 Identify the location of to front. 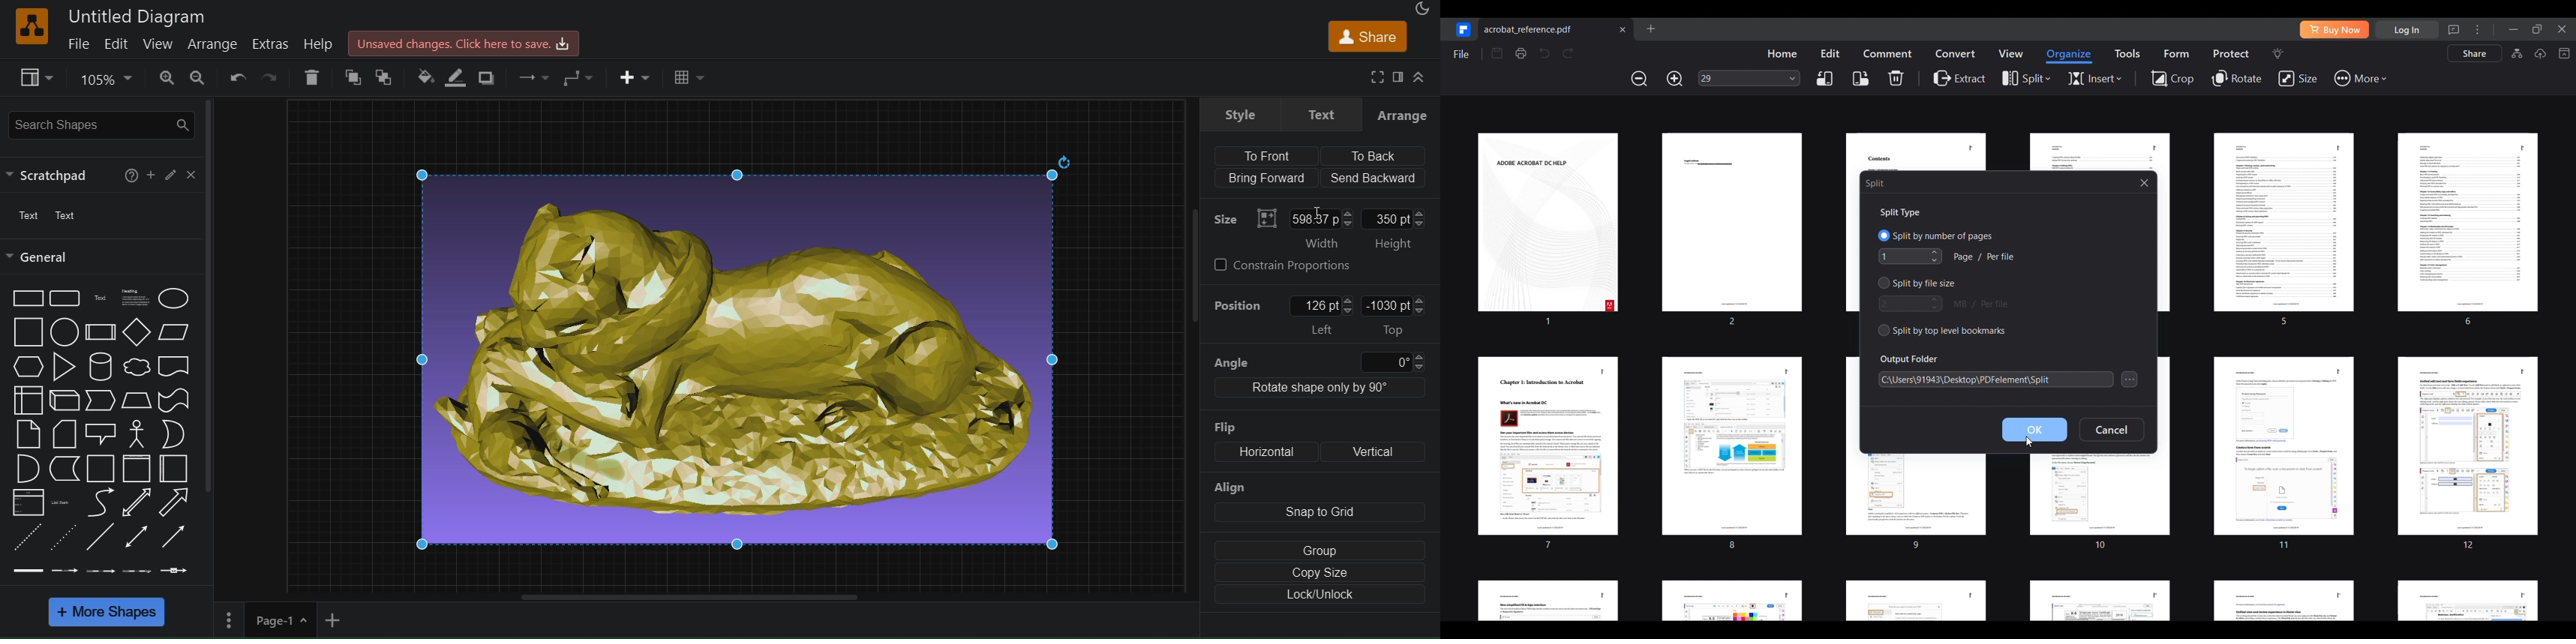
(347, 77).